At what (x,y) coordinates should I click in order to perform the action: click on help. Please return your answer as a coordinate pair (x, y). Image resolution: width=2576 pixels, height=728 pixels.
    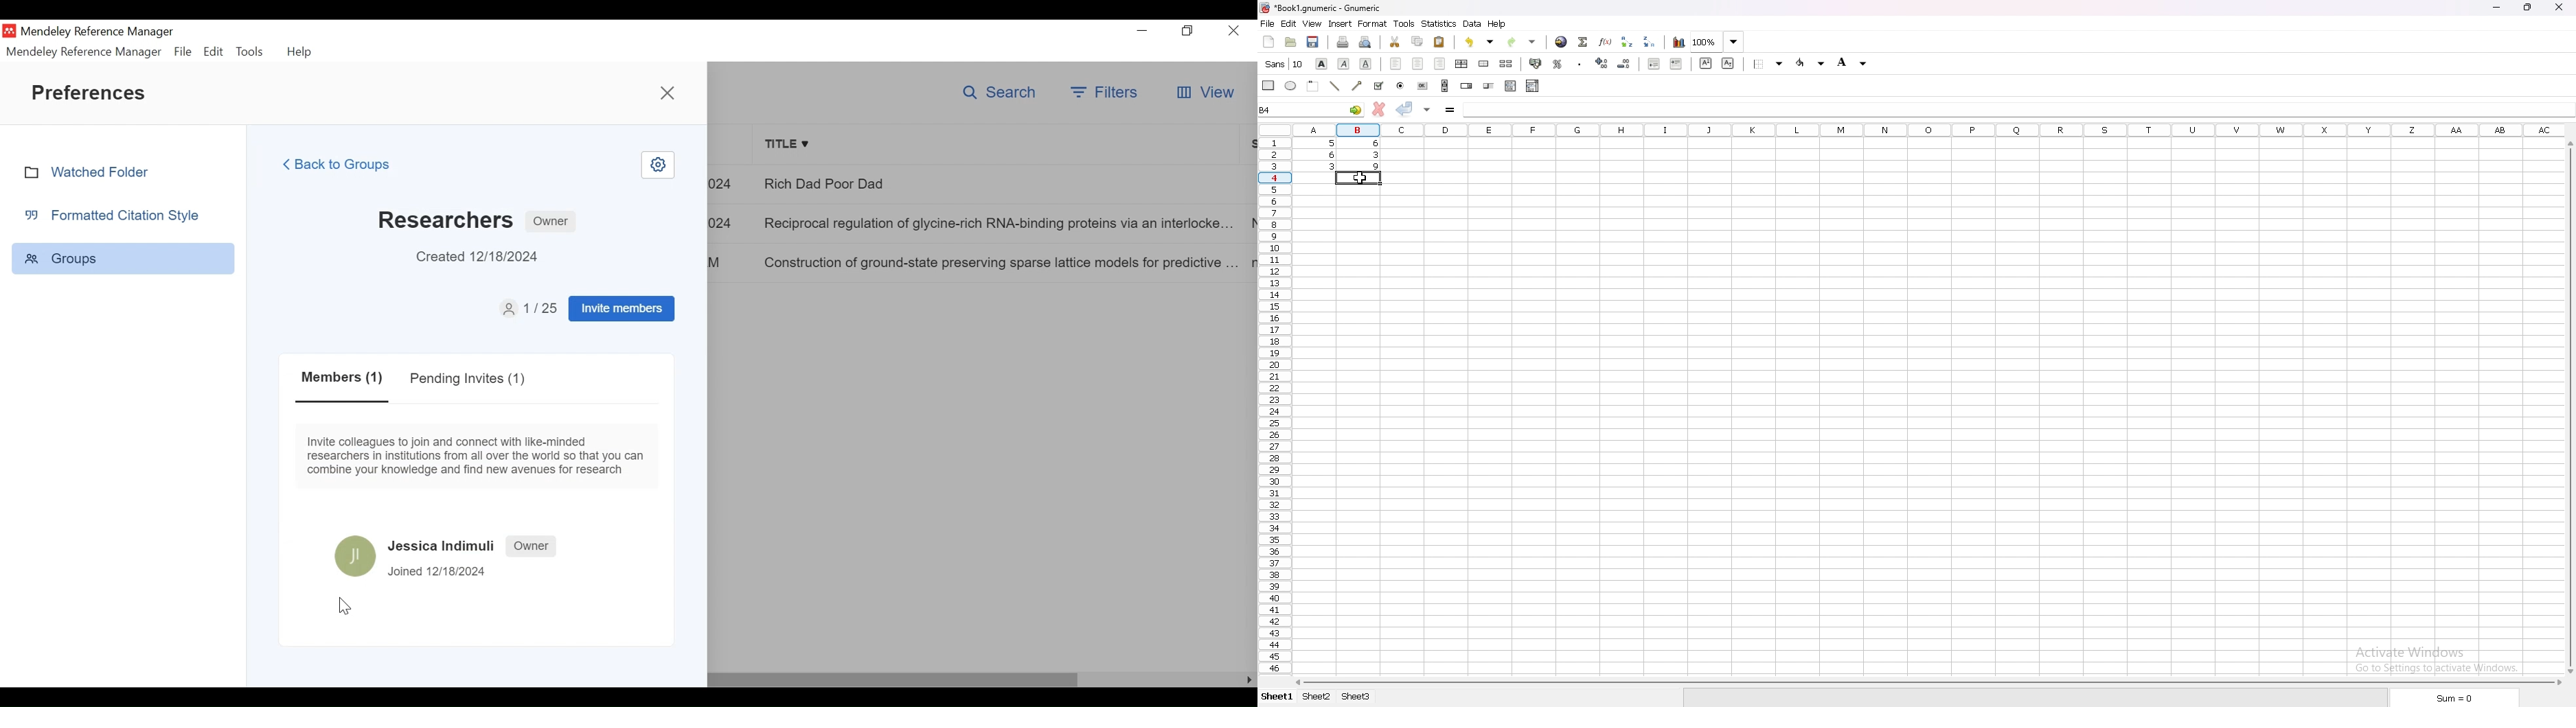
    Looking at the image, I should click on (1497, 24).